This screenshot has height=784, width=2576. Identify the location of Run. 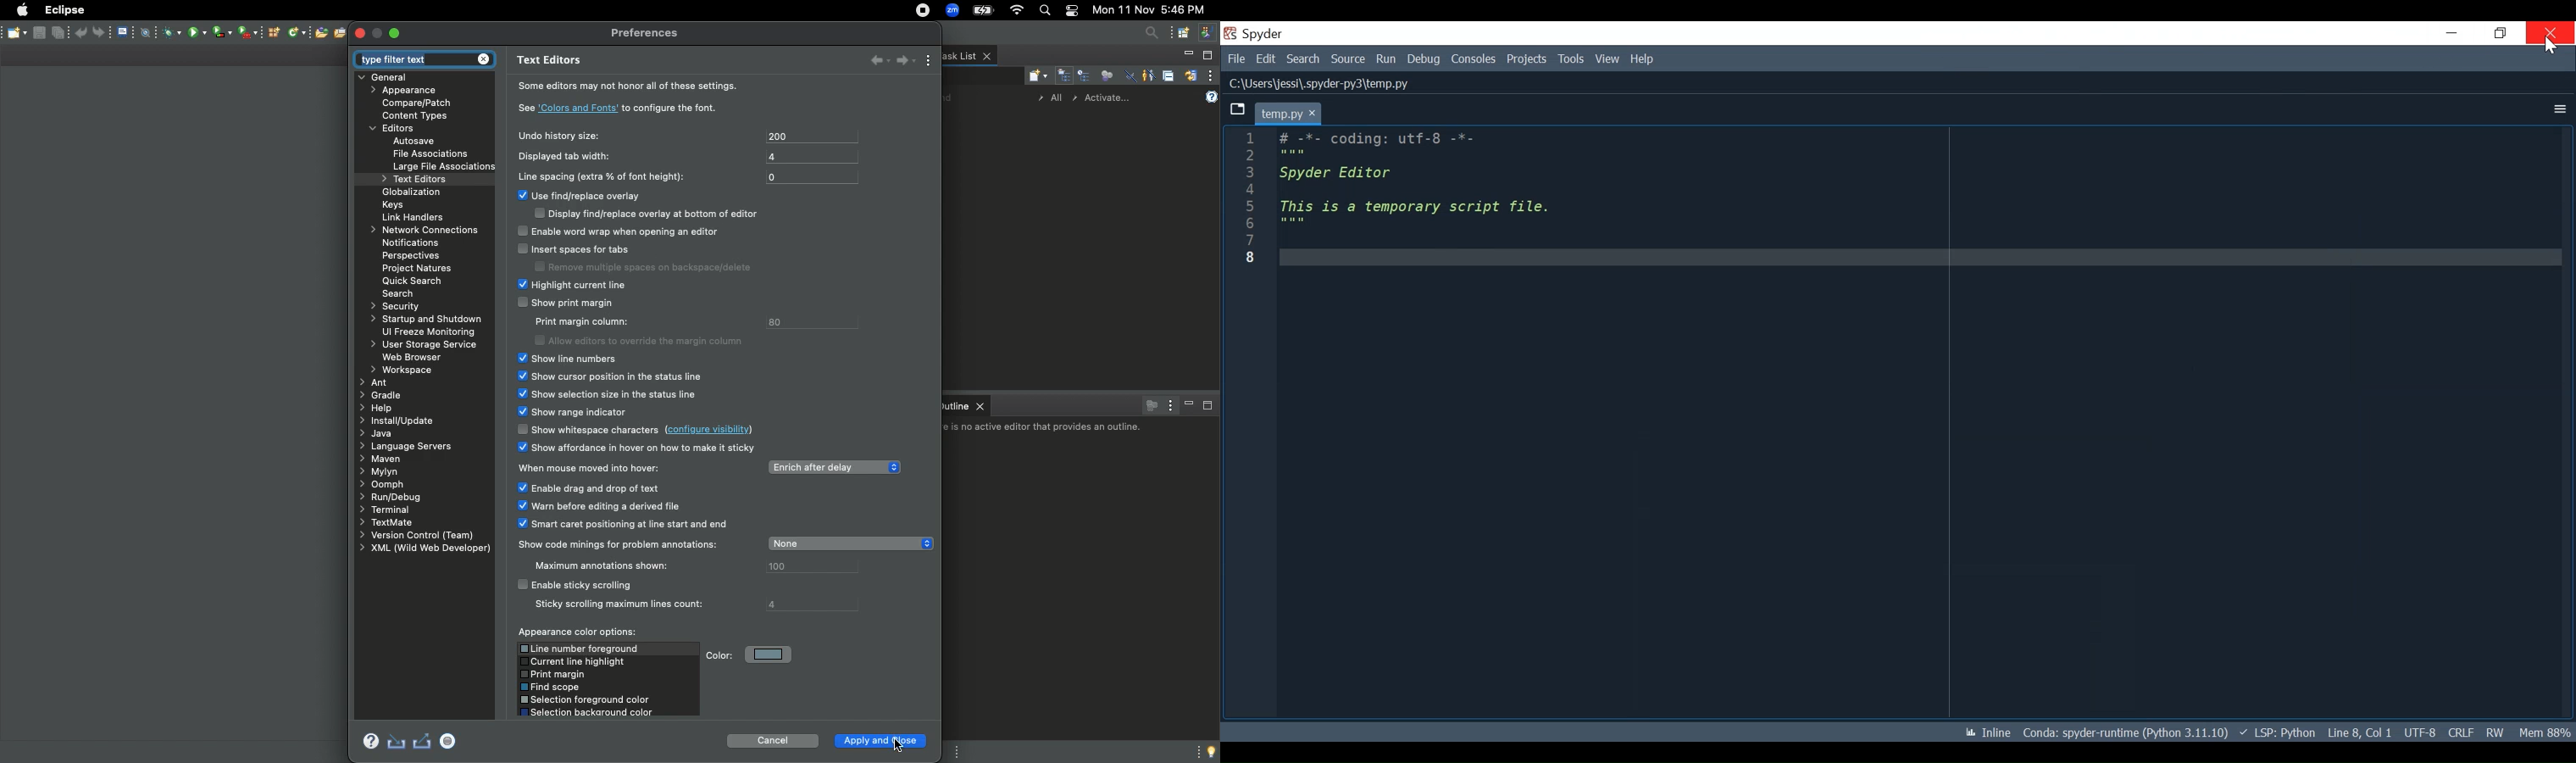
(1387, 59).